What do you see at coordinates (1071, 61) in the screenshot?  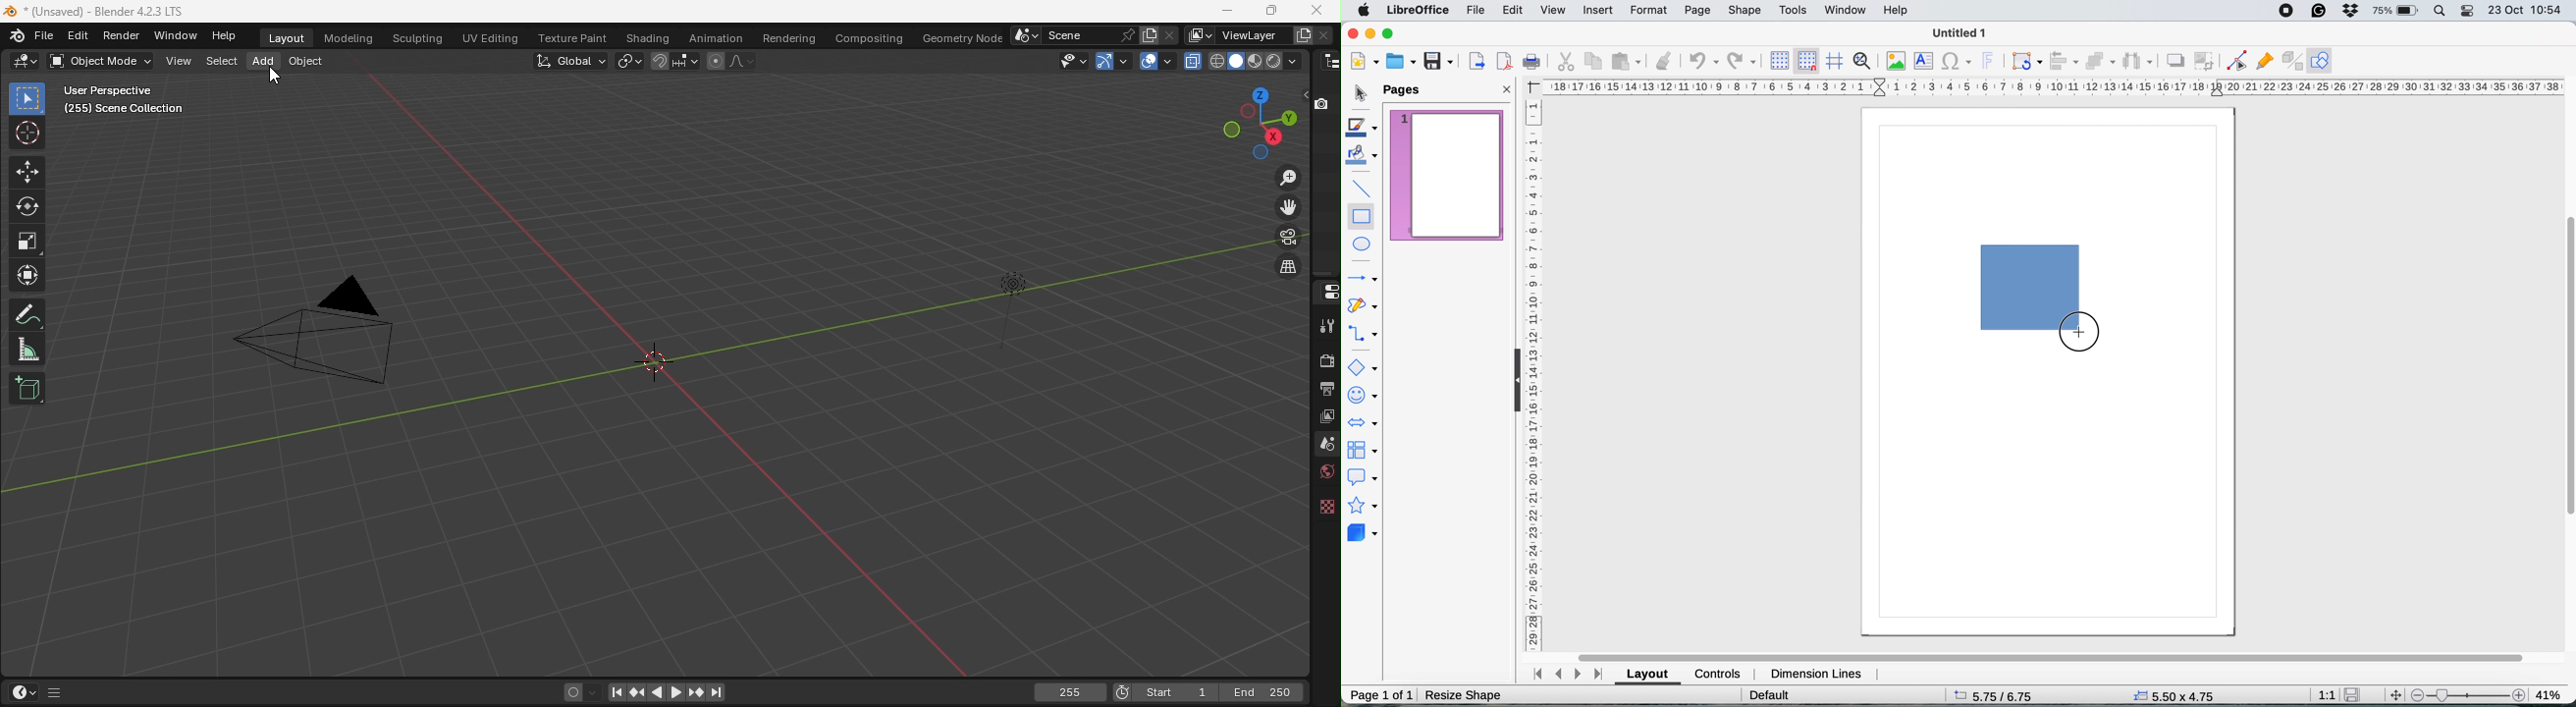 I see `Selectability and visibility` at bounding box center [1071, 61].